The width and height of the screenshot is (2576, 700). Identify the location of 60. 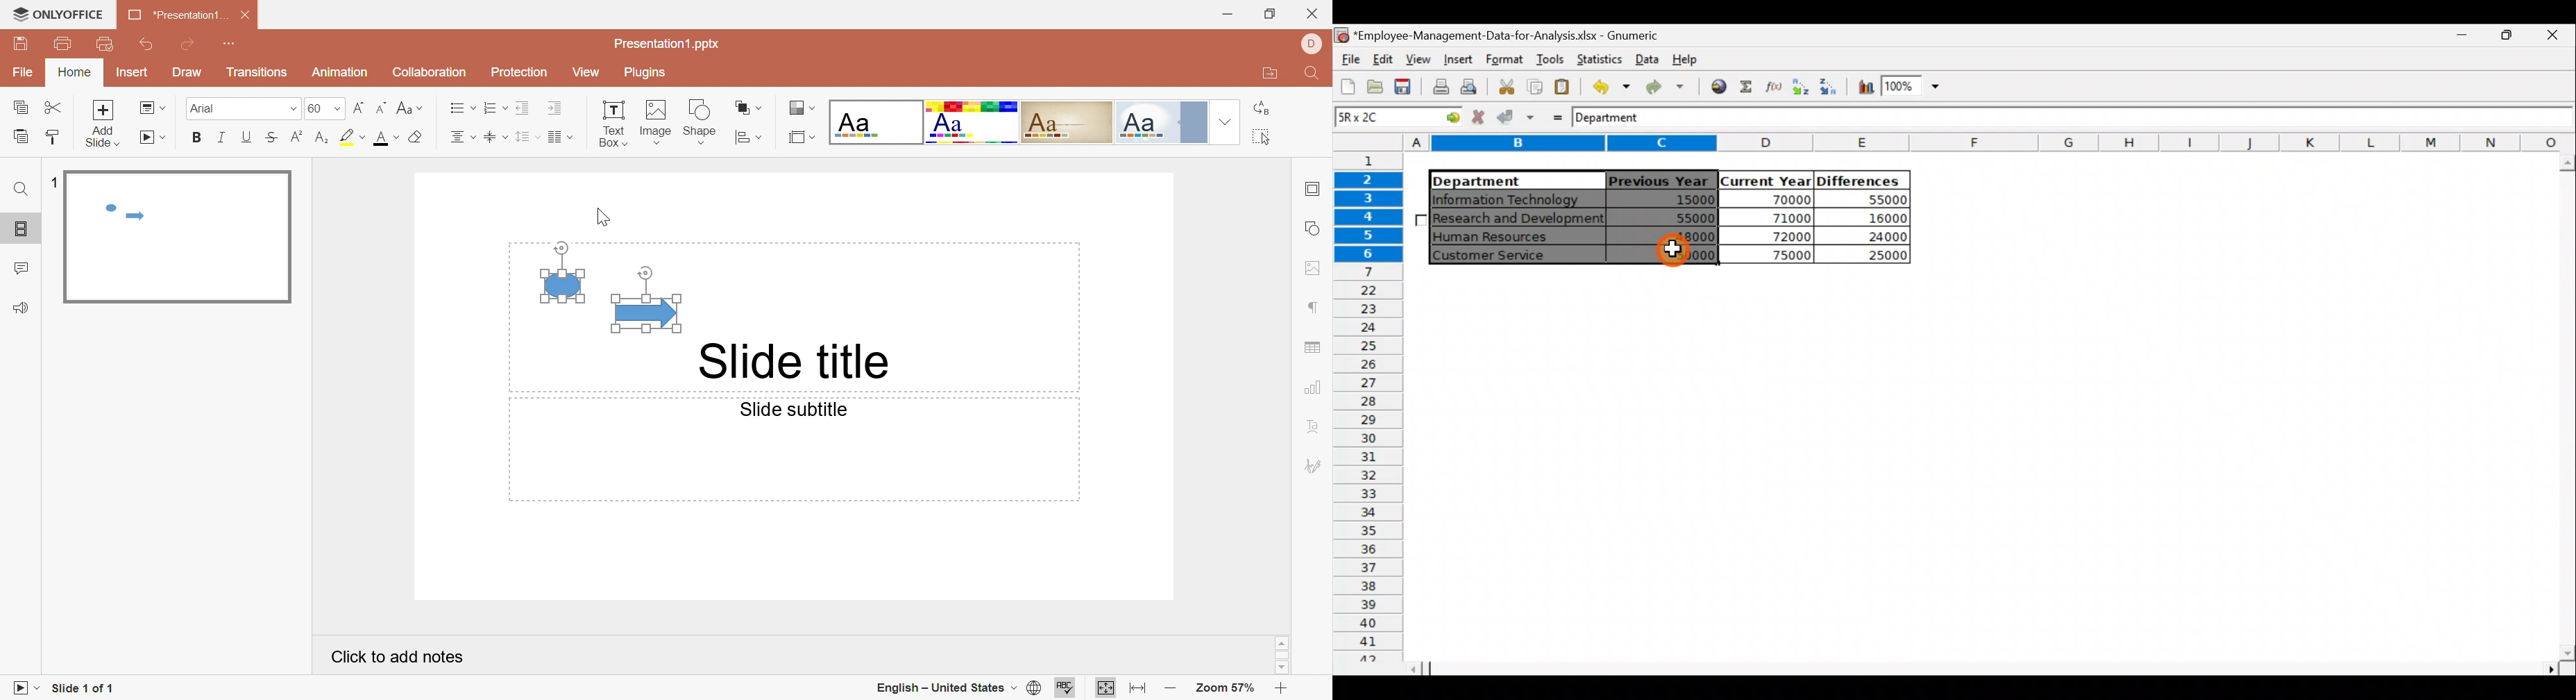
(322, 109).